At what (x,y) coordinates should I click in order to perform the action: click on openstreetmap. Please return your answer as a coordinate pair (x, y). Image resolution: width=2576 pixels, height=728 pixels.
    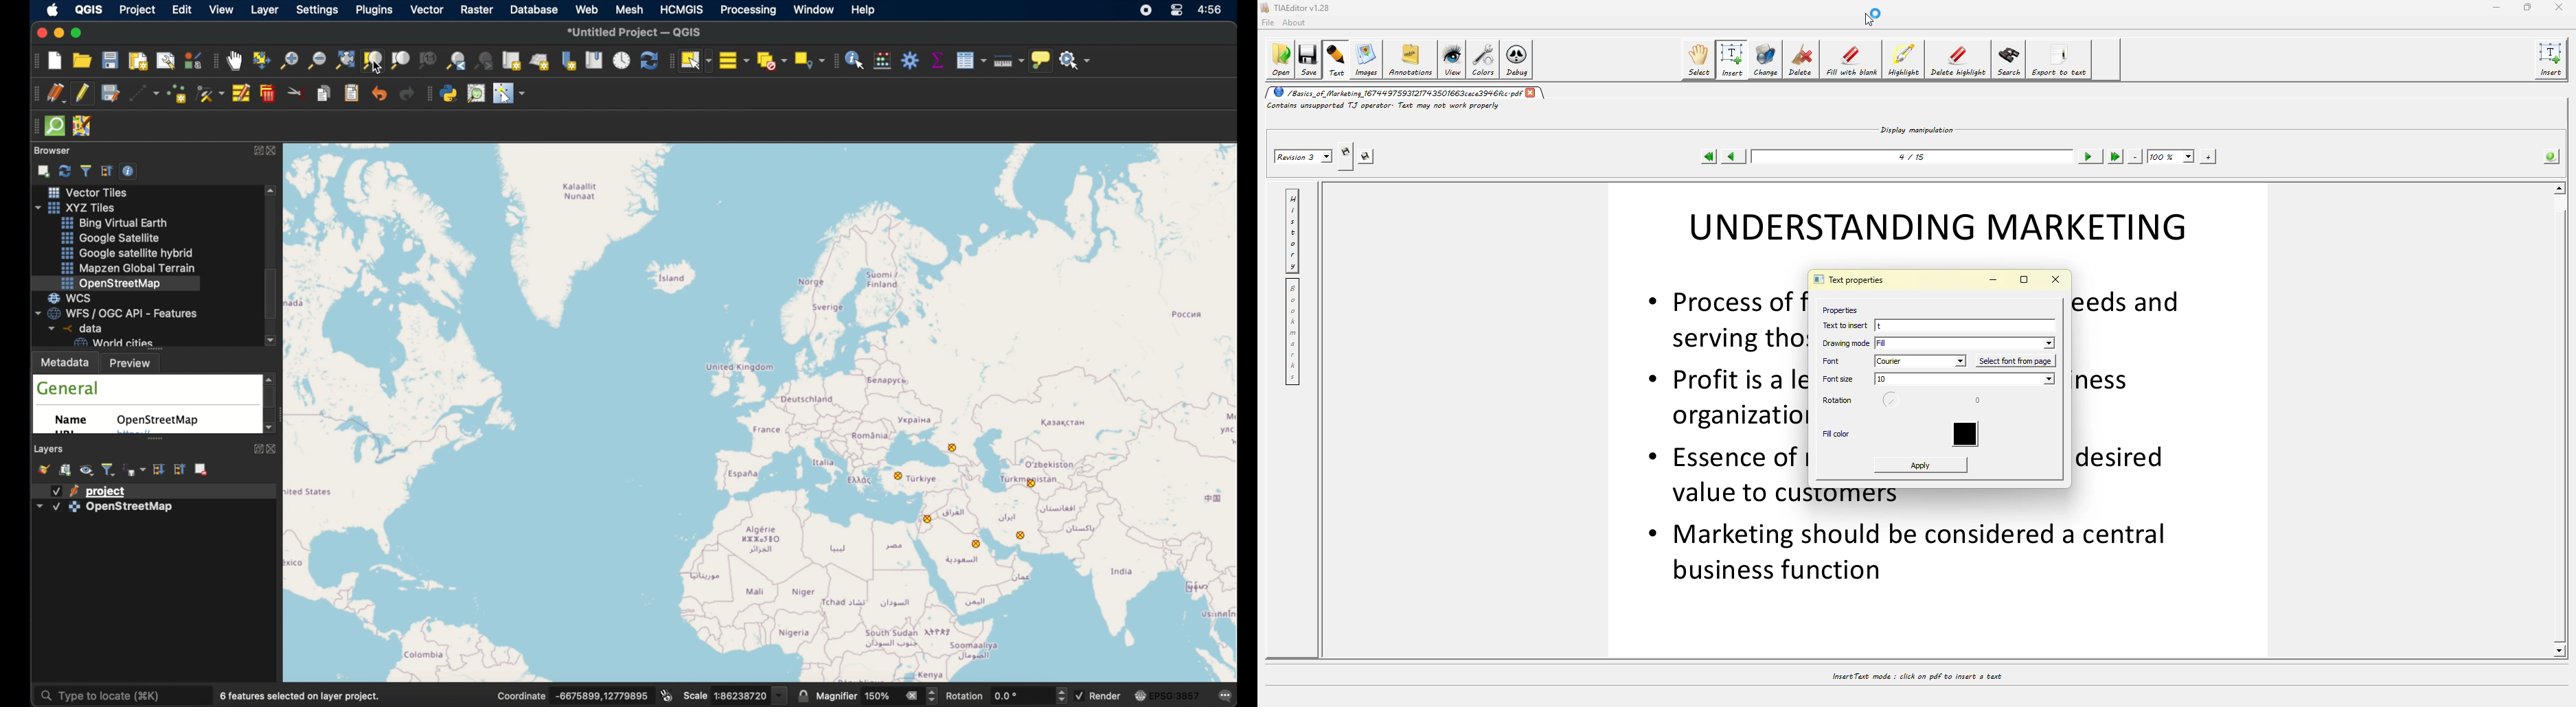
    Looking at the image, I should click on (160, 420).